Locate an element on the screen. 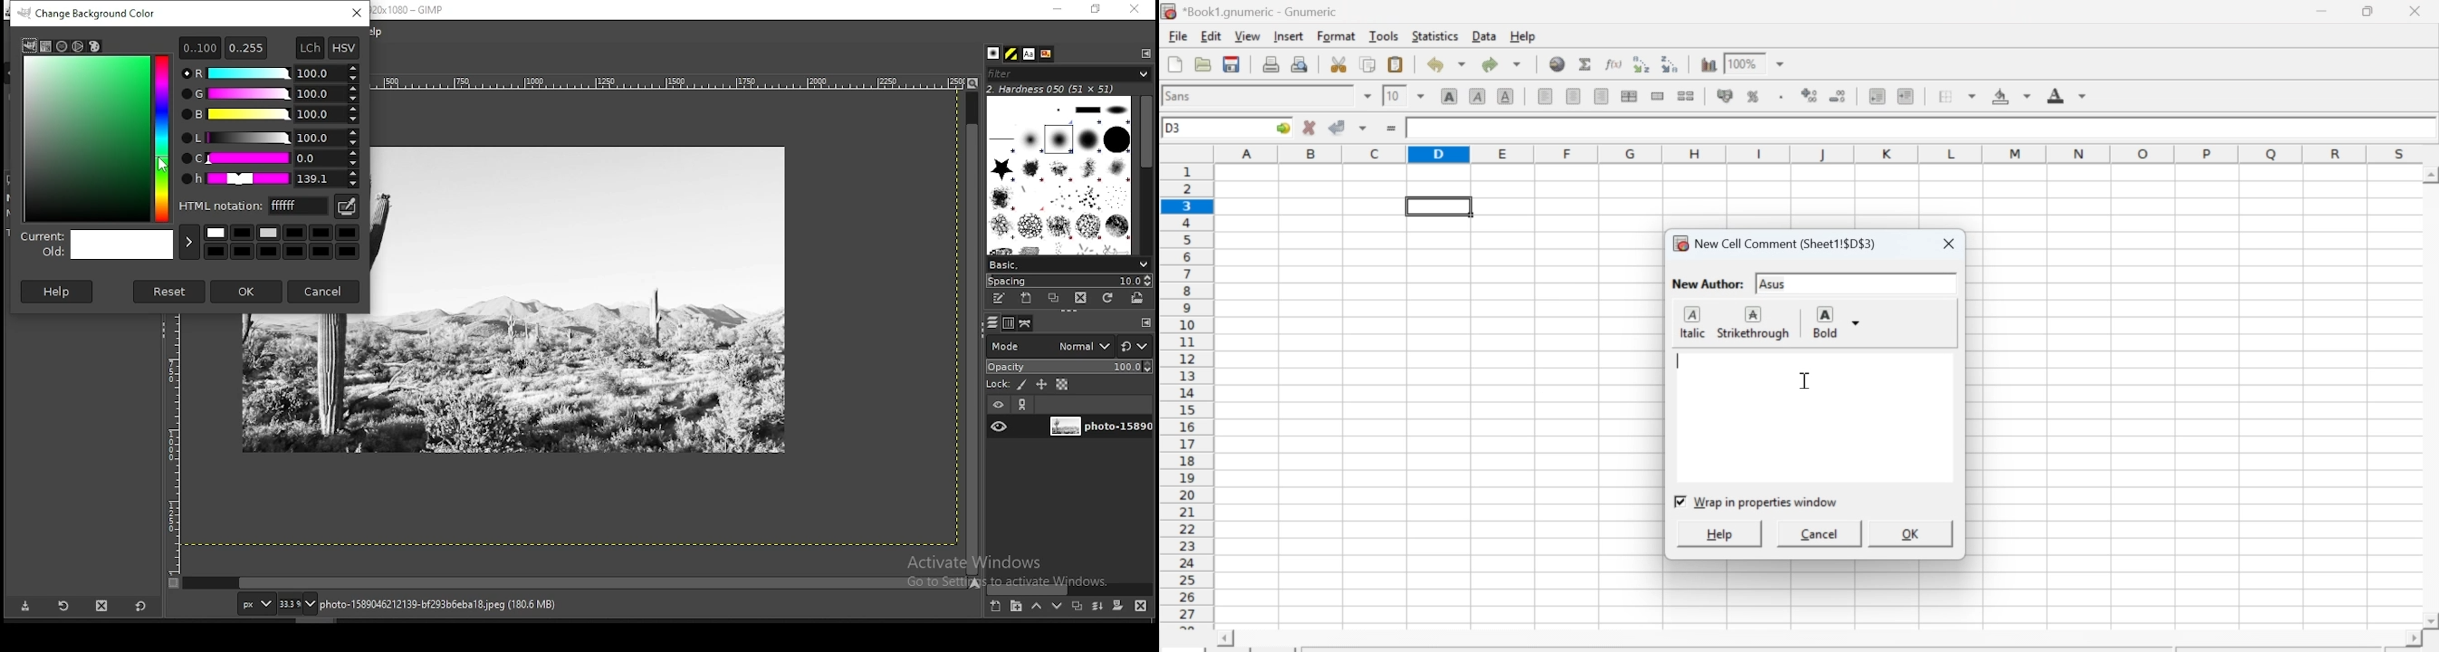  select brush preset is located at coordinates (1067, 264).